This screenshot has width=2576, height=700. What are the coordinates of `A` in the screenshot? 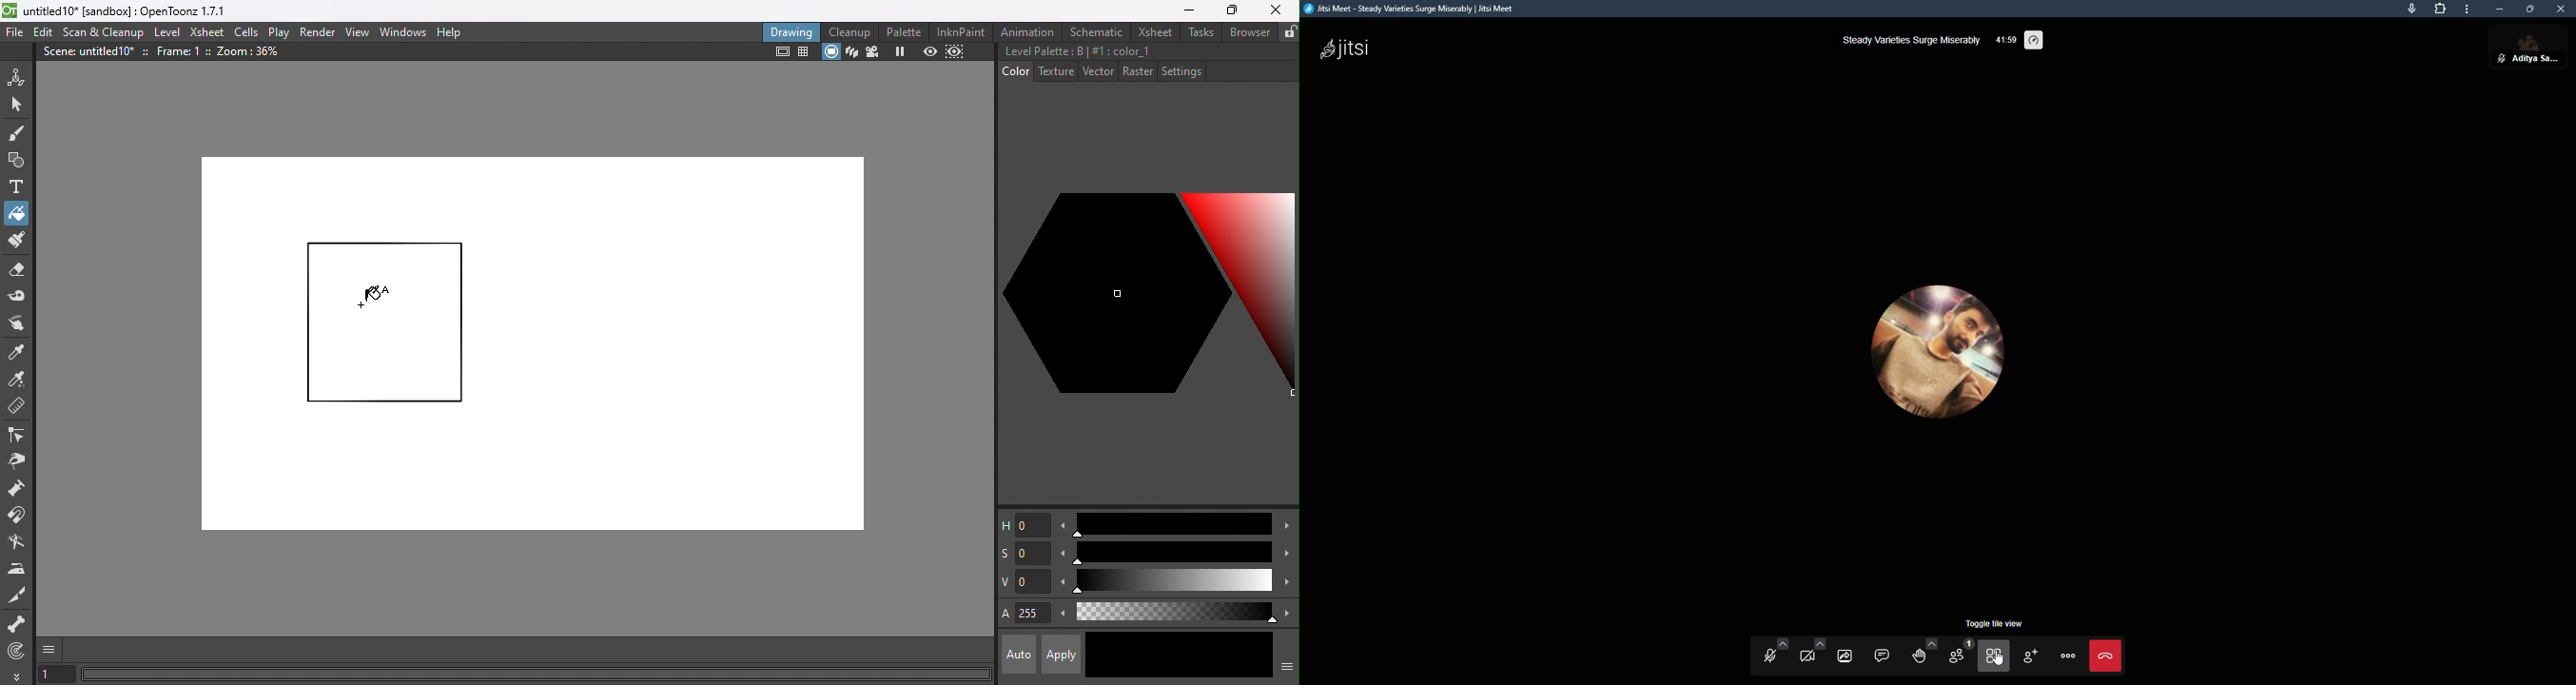 It's located at (1025, 615).